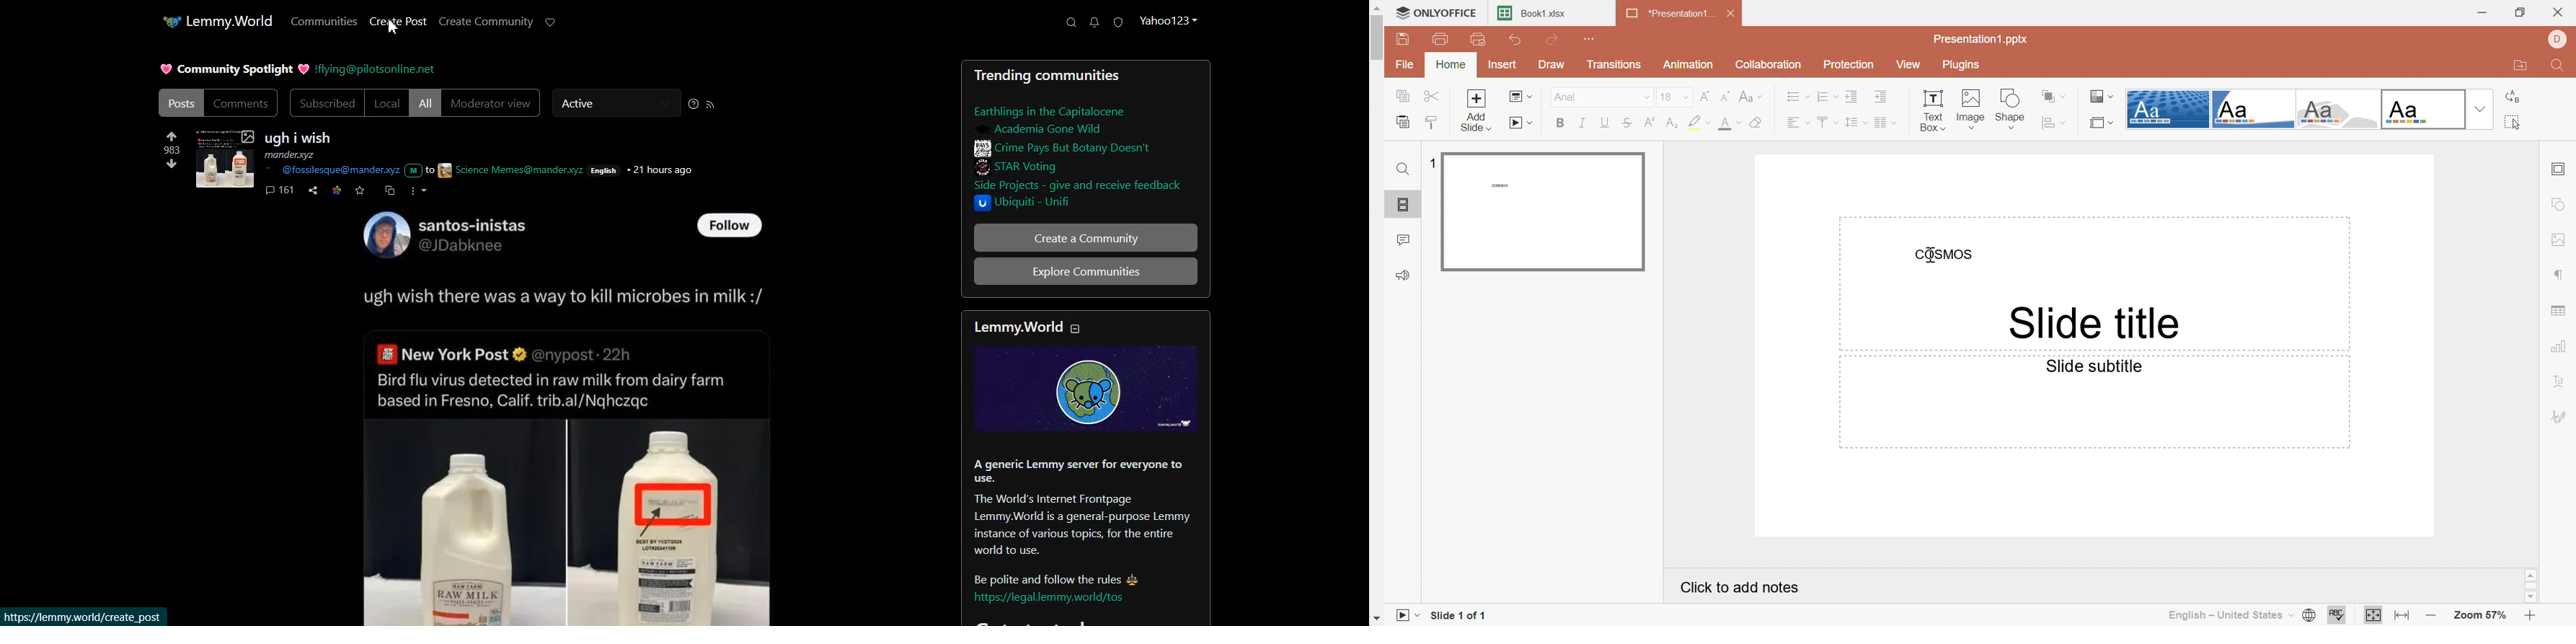  Describe the element at coordinates (1668, 13) in the screenshot. I see `*Presentation1...` at that location.